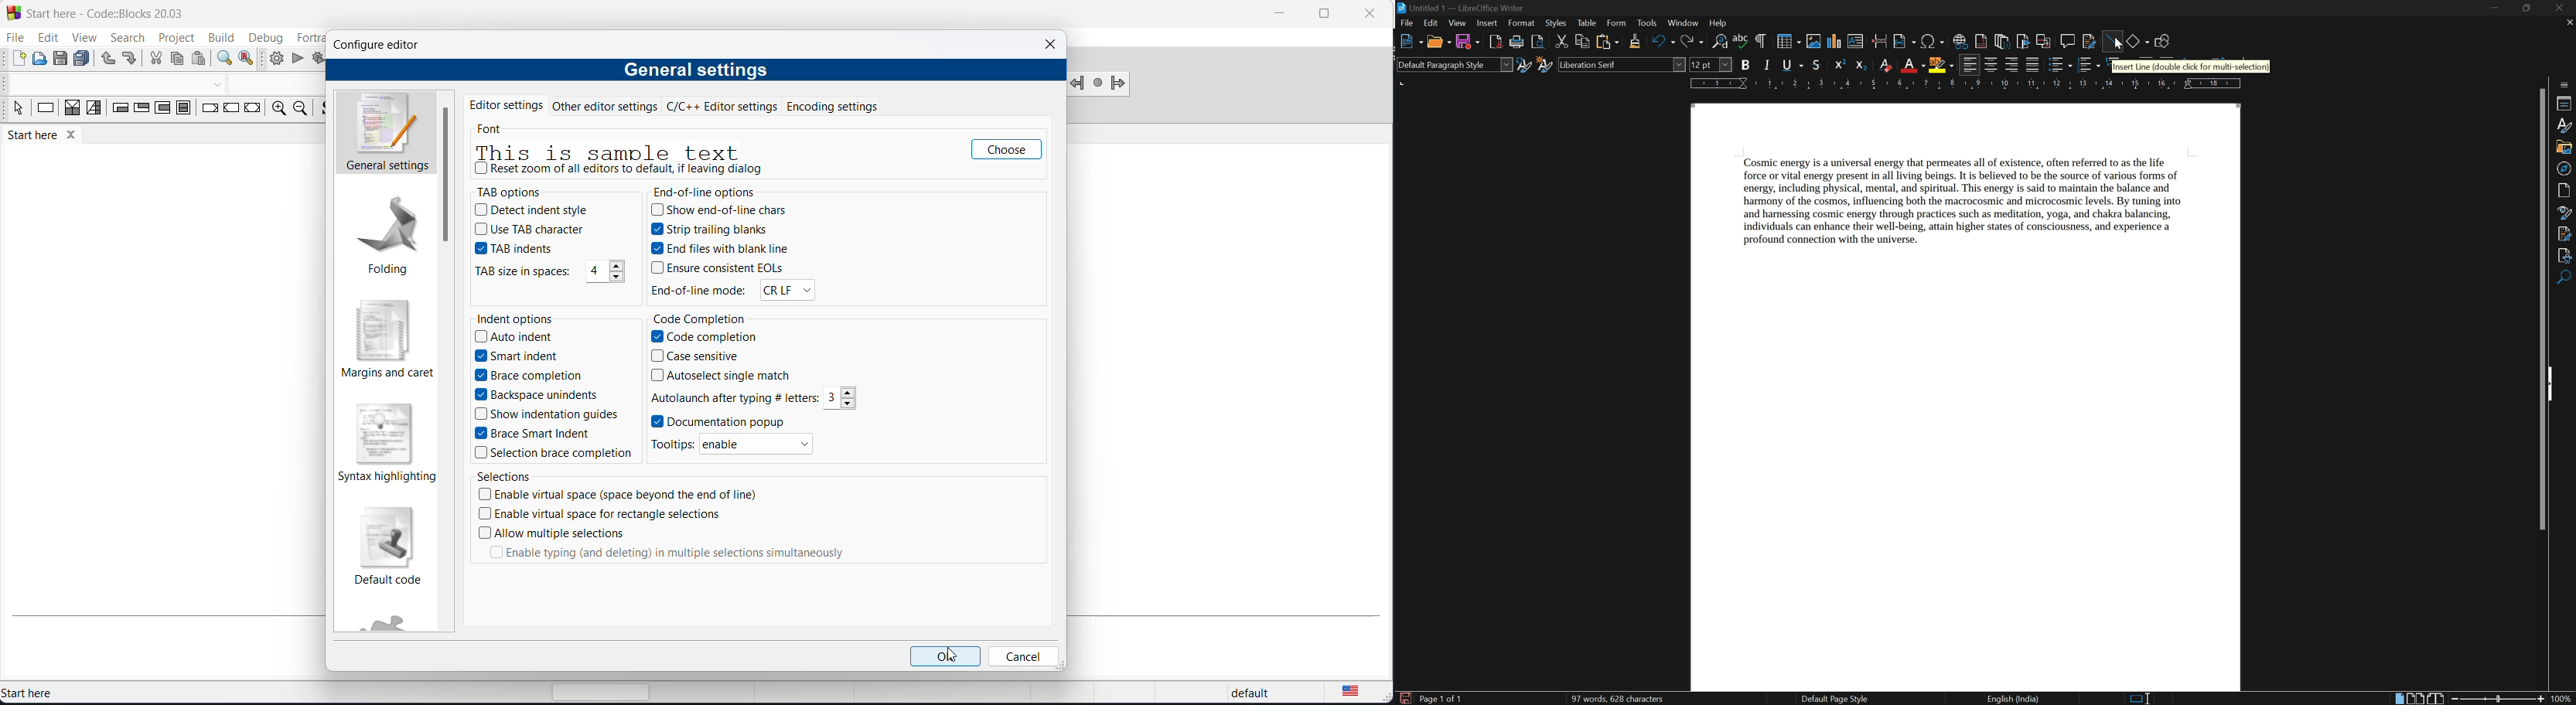 The height and width of the screenshot is (728, 2576). I want to click on spell checking, so click(1741, 42).